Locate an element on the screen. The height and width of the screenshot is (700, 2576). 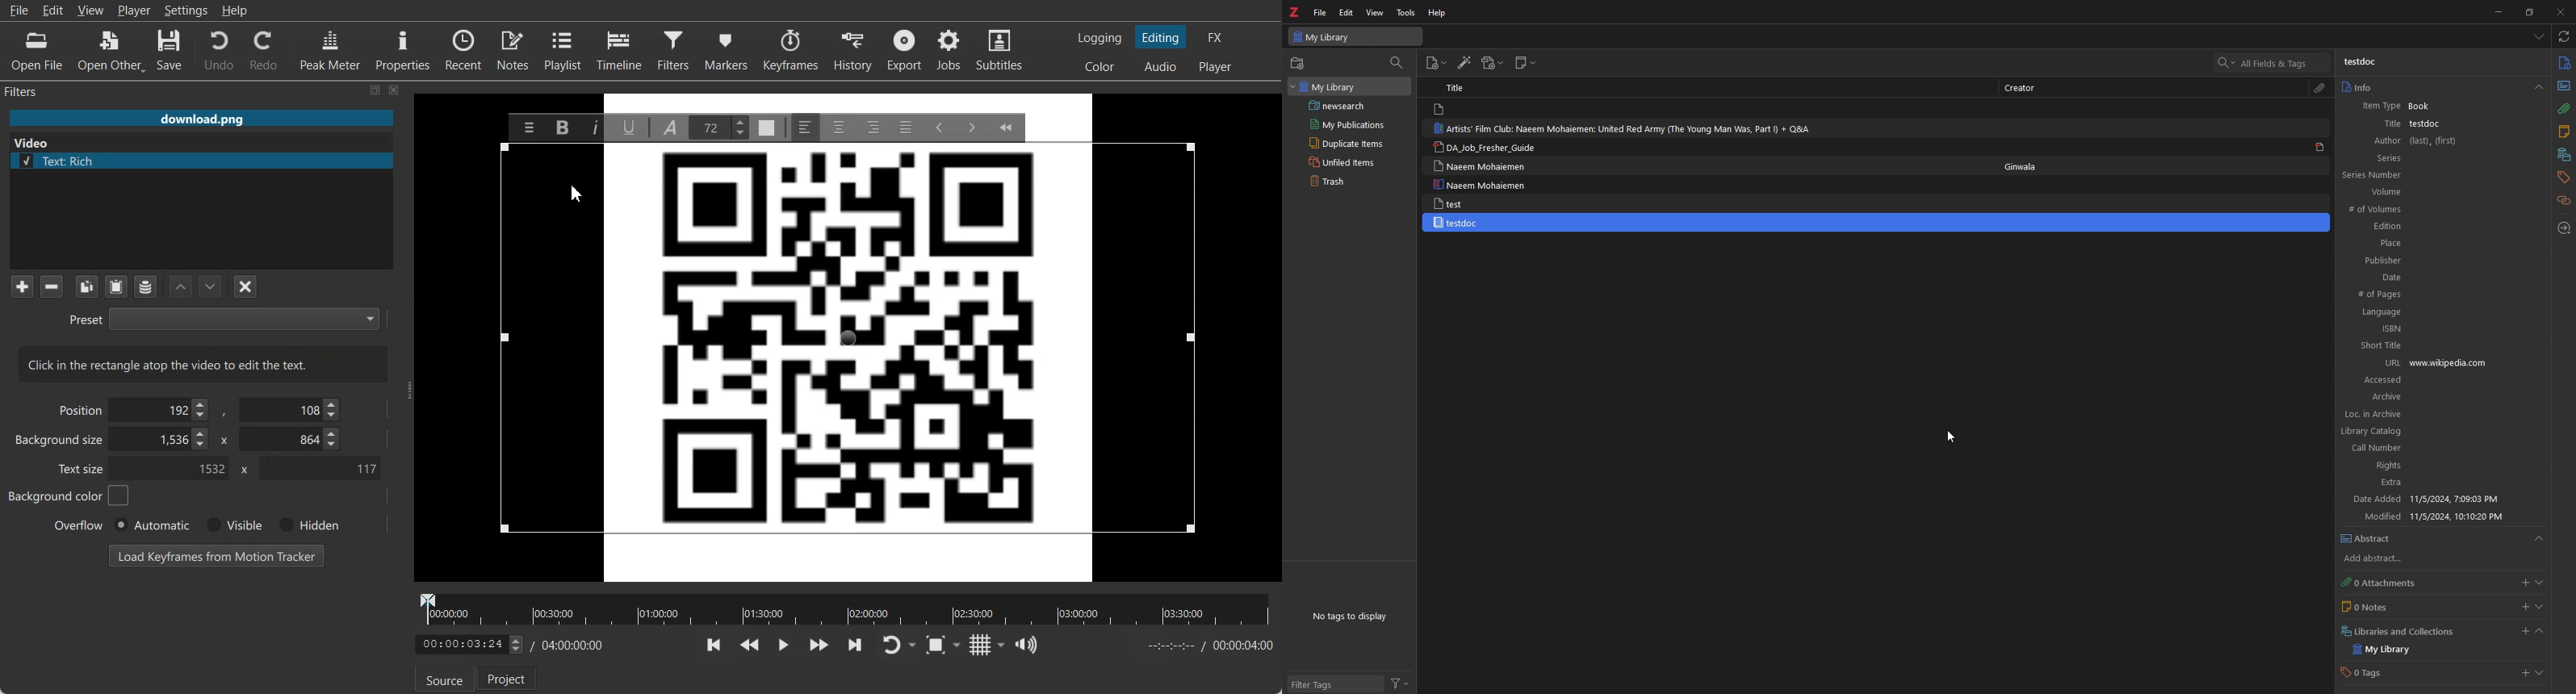
unfiled items is located at coordinates (1343, 162).